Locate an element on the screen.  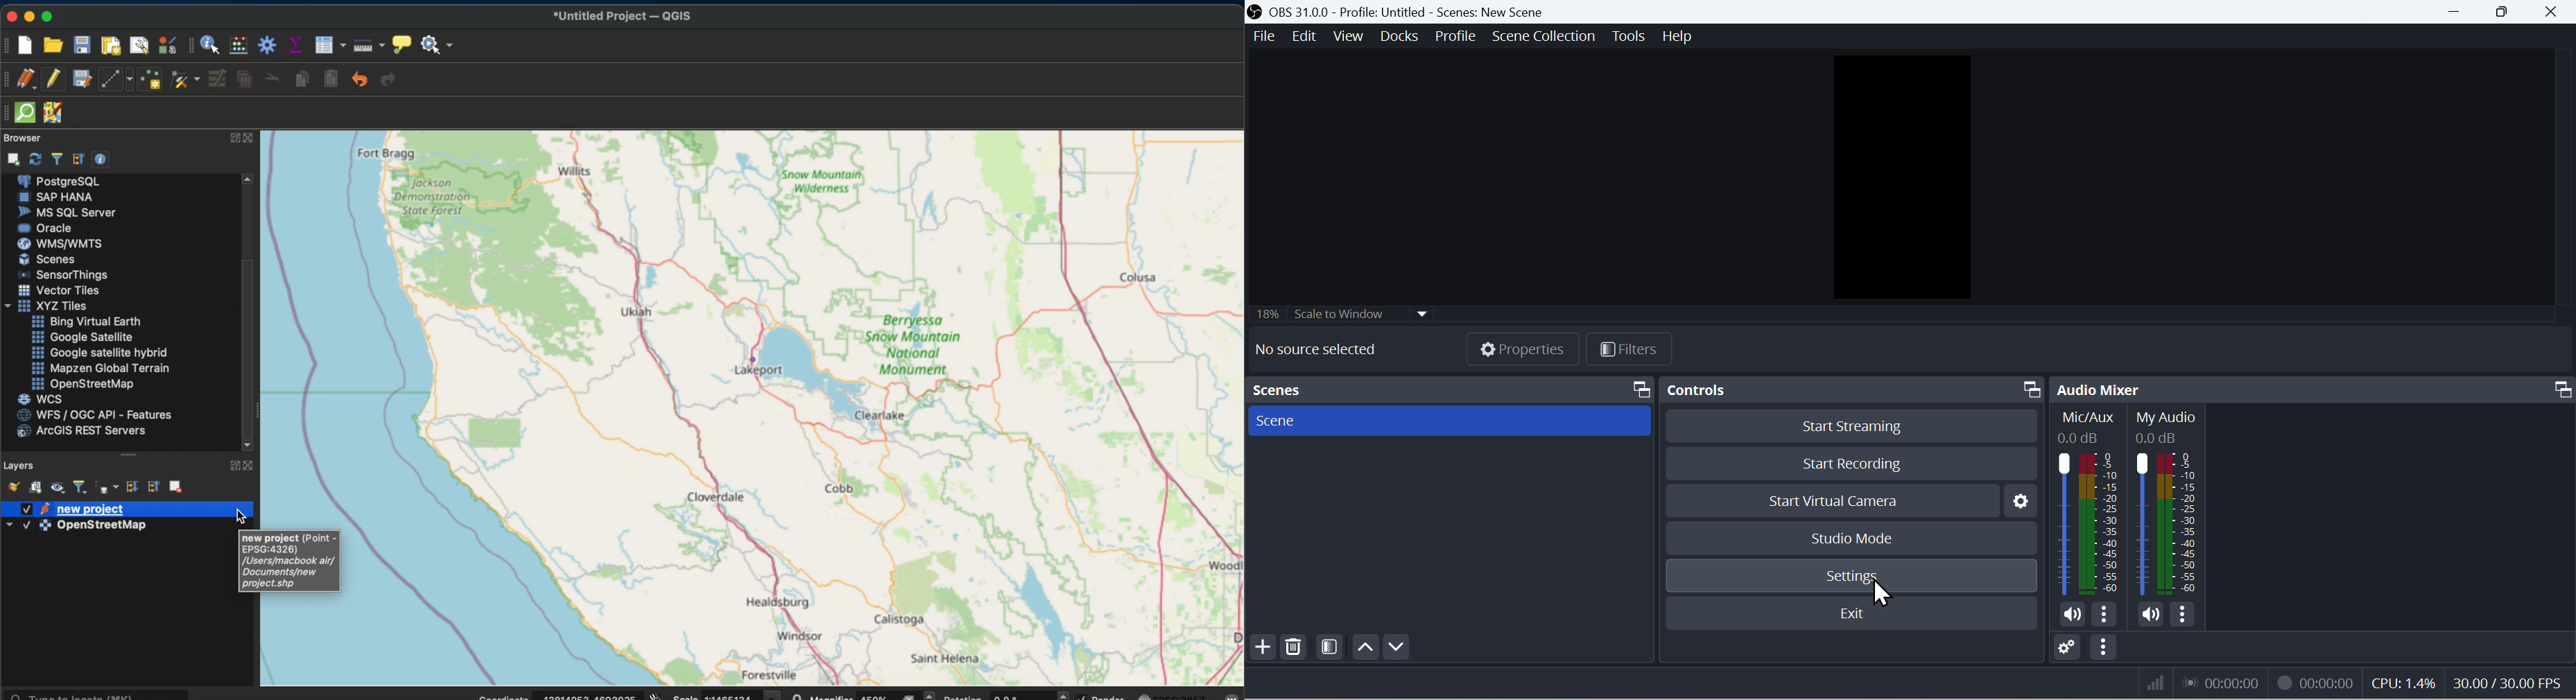
Edit is located at coordinates (1303, 37).